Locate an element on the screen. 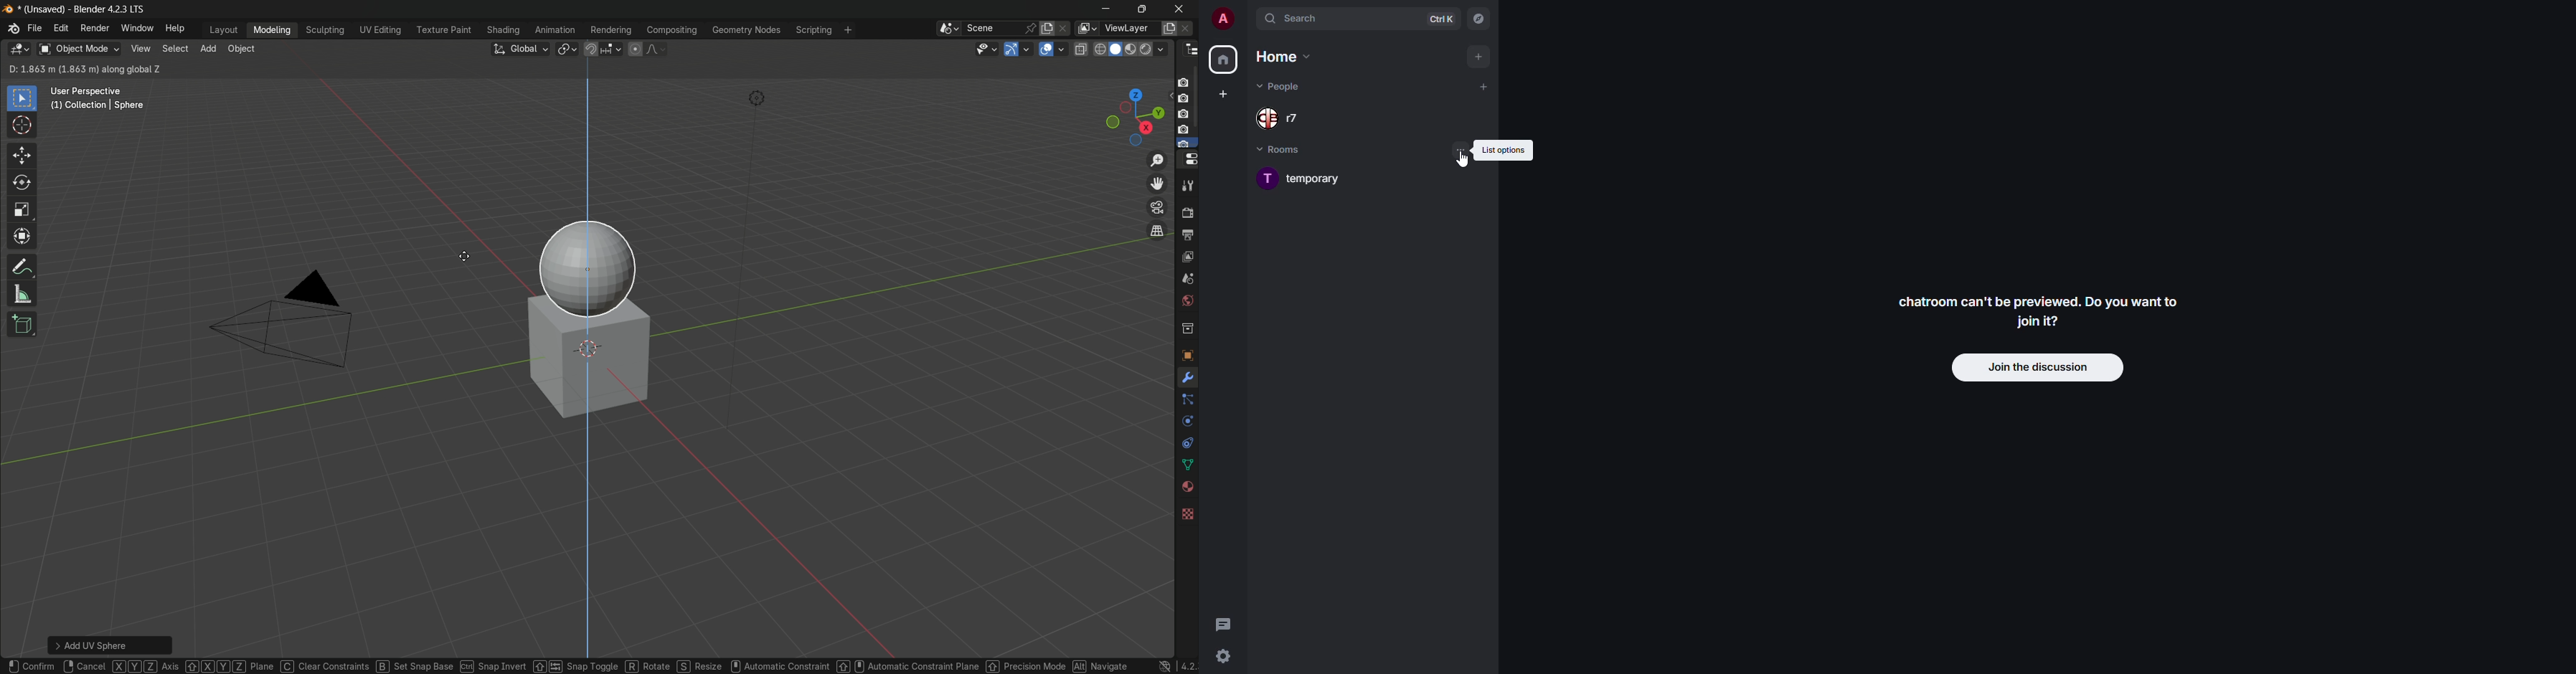 The width and height of the screenshot is (2576, 700). render is located at coordinates (1186, 210).